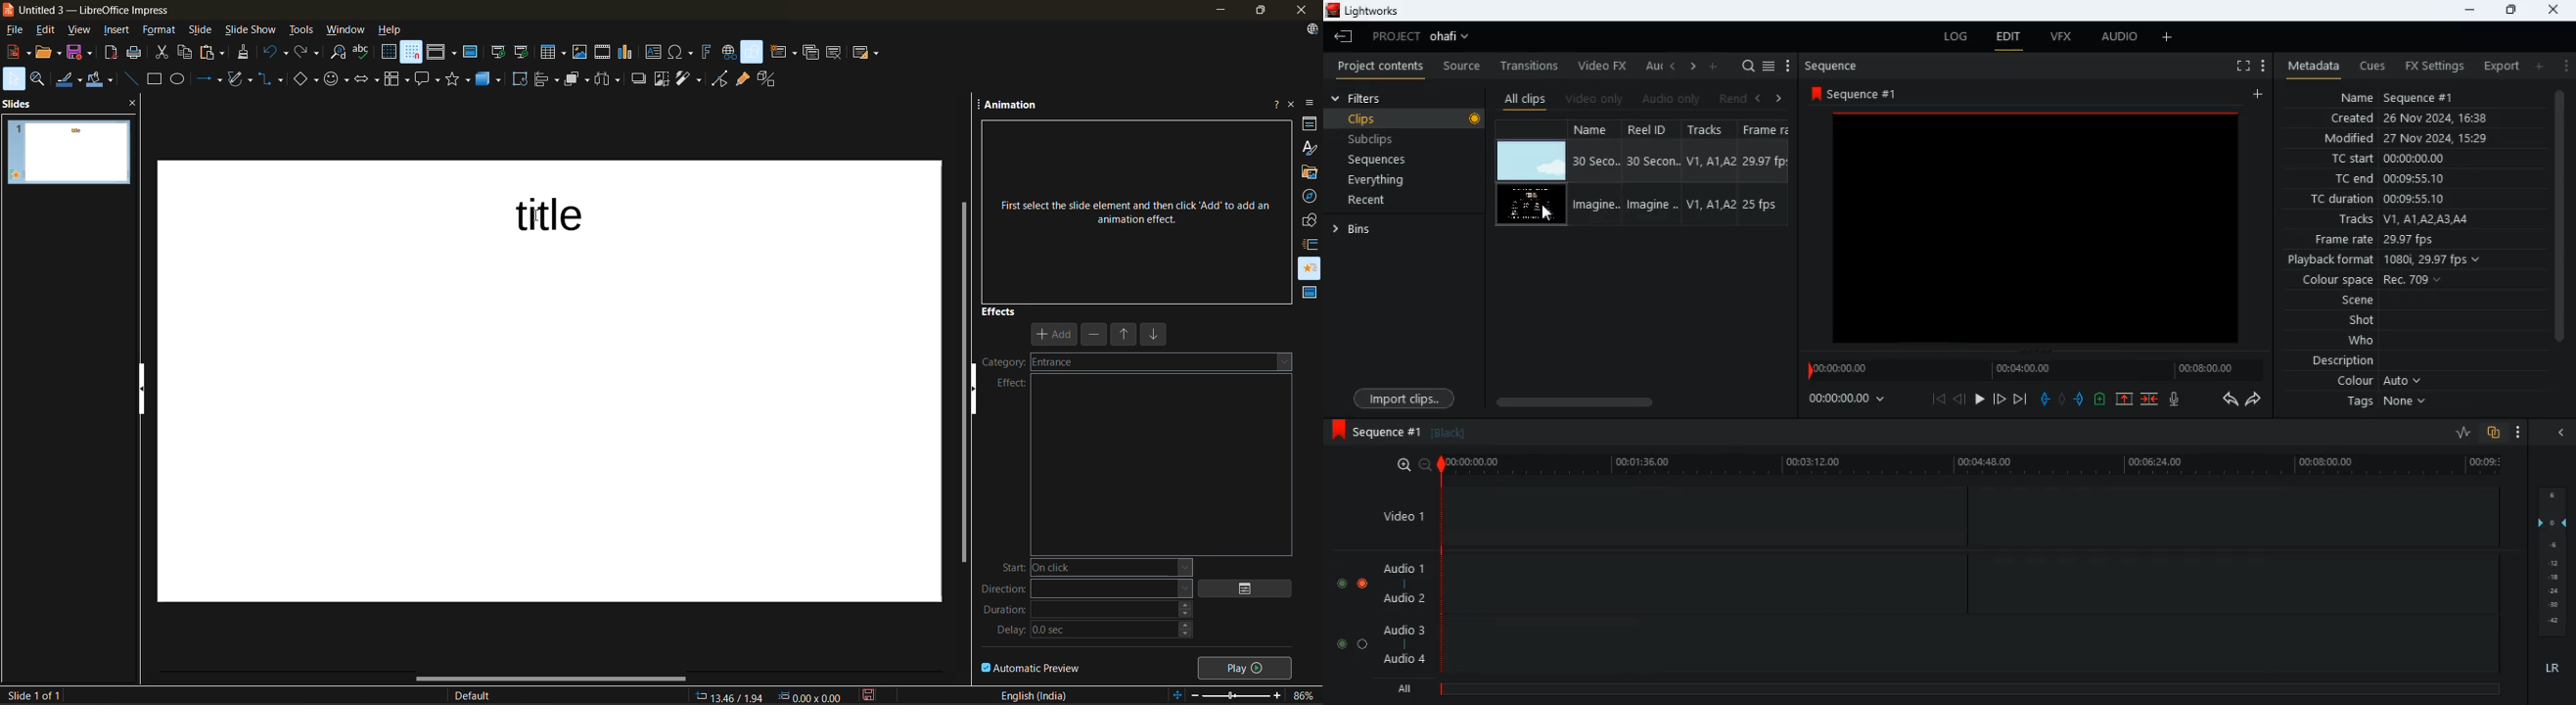  I want to click on rend, so click(1732, 100).